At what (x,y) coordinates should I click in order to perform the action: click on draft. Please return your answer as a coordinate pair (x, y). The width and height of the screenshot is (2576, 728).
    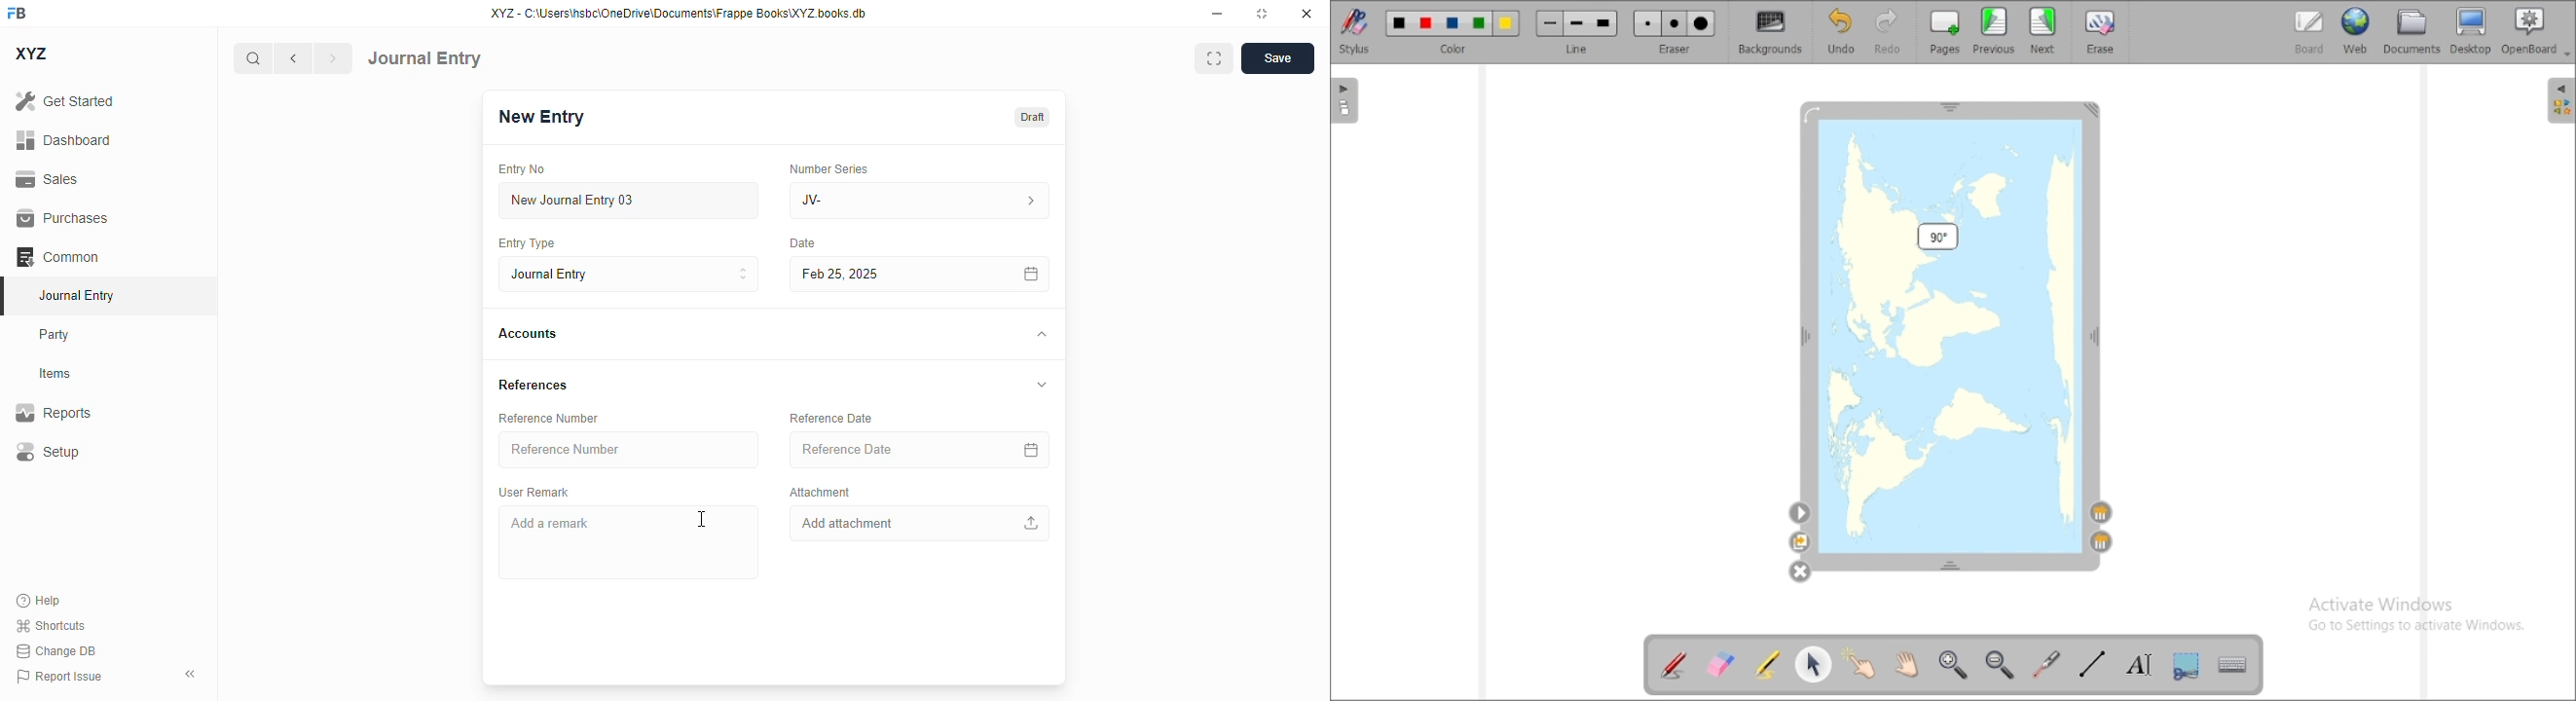
    Looking at the image, I should click on (1033, 118).